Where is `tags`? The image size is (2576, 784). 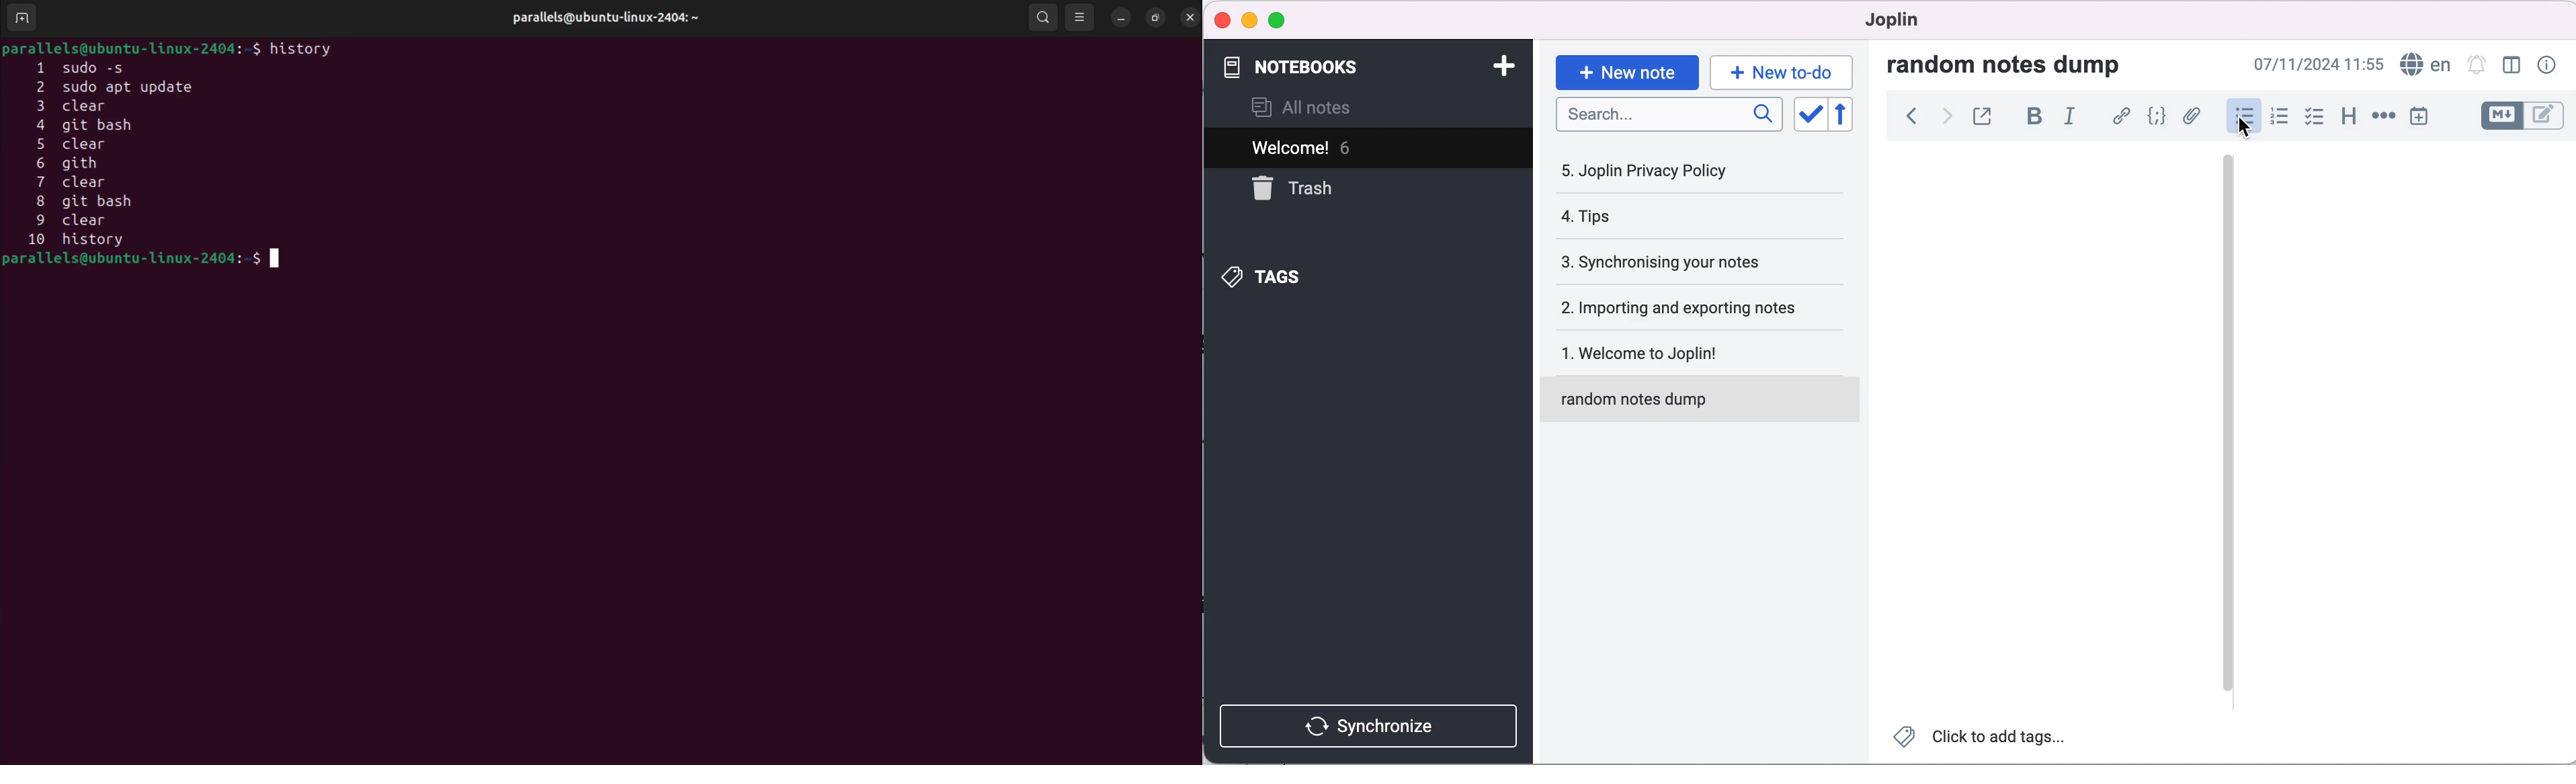
tags is located at coordinates (1302, 276).